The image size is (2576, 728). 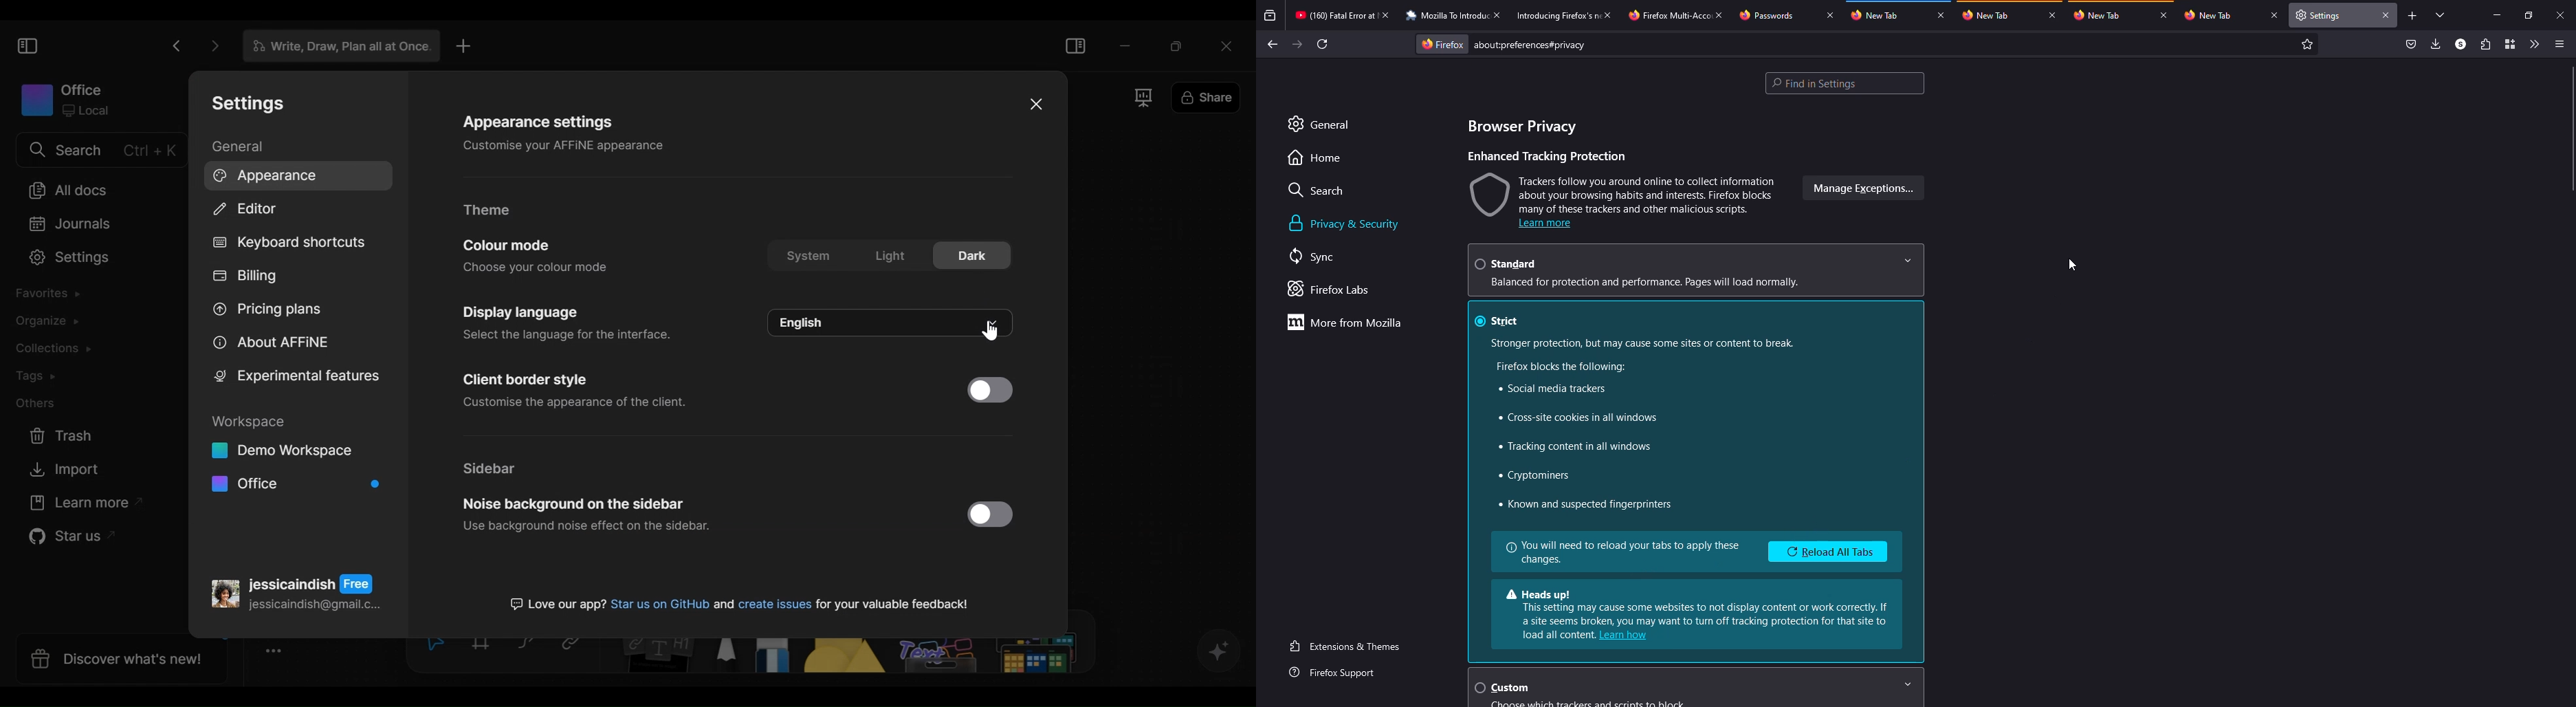 What do you see at coordinates (46, 322) in the screenshot?
I see `Organize` at bounding box center [46, 322].